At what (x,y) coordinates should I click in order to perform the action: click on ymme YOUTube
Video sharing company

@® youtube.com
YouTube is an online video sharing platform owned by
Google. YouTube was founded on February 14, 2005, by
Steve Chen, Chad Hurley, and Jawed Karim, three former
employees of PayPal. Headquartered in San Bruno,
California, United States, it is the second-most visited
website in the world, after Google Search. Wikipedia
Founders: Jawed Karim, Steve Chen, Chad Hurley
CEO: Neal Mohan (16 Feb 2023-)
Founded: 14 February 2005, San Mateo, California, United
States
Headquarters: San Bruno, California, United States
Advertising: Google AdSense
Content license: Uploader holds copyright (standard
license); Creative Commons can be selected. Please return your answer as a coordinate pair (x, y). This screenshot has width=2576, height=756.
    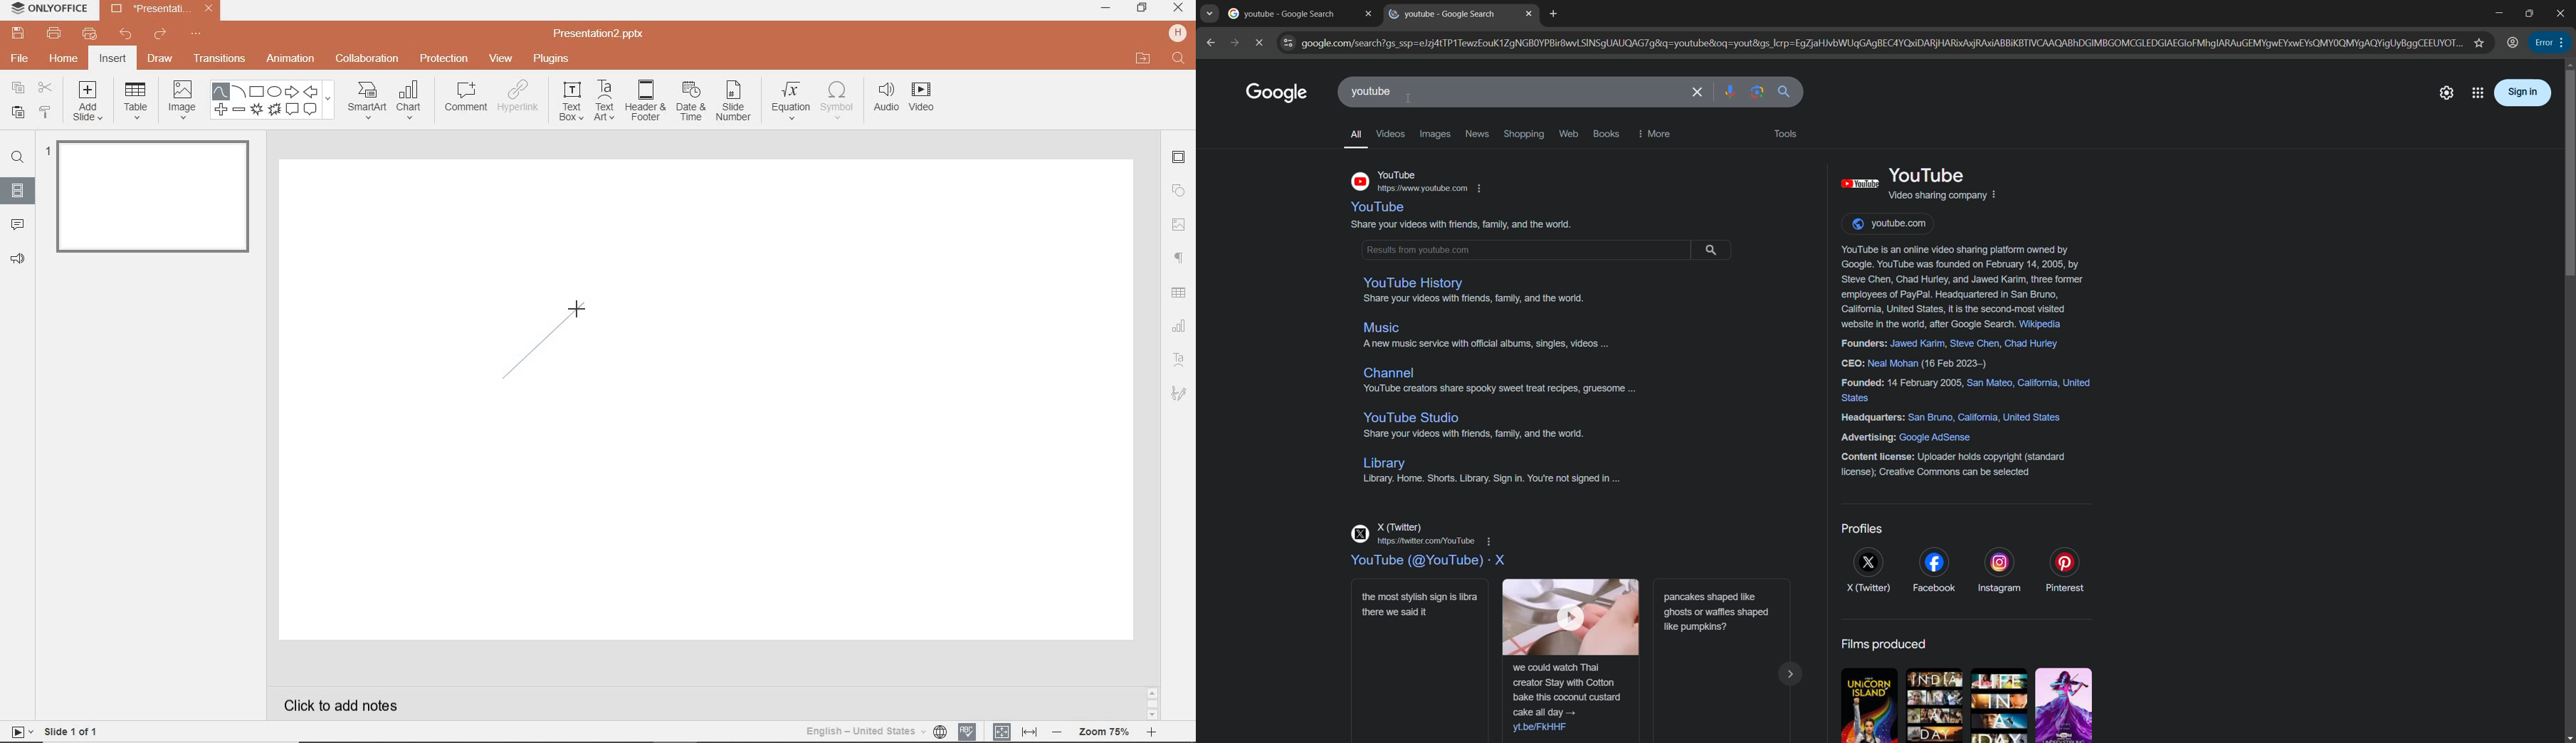
    Looking at the image, I should click on (1956, 325).